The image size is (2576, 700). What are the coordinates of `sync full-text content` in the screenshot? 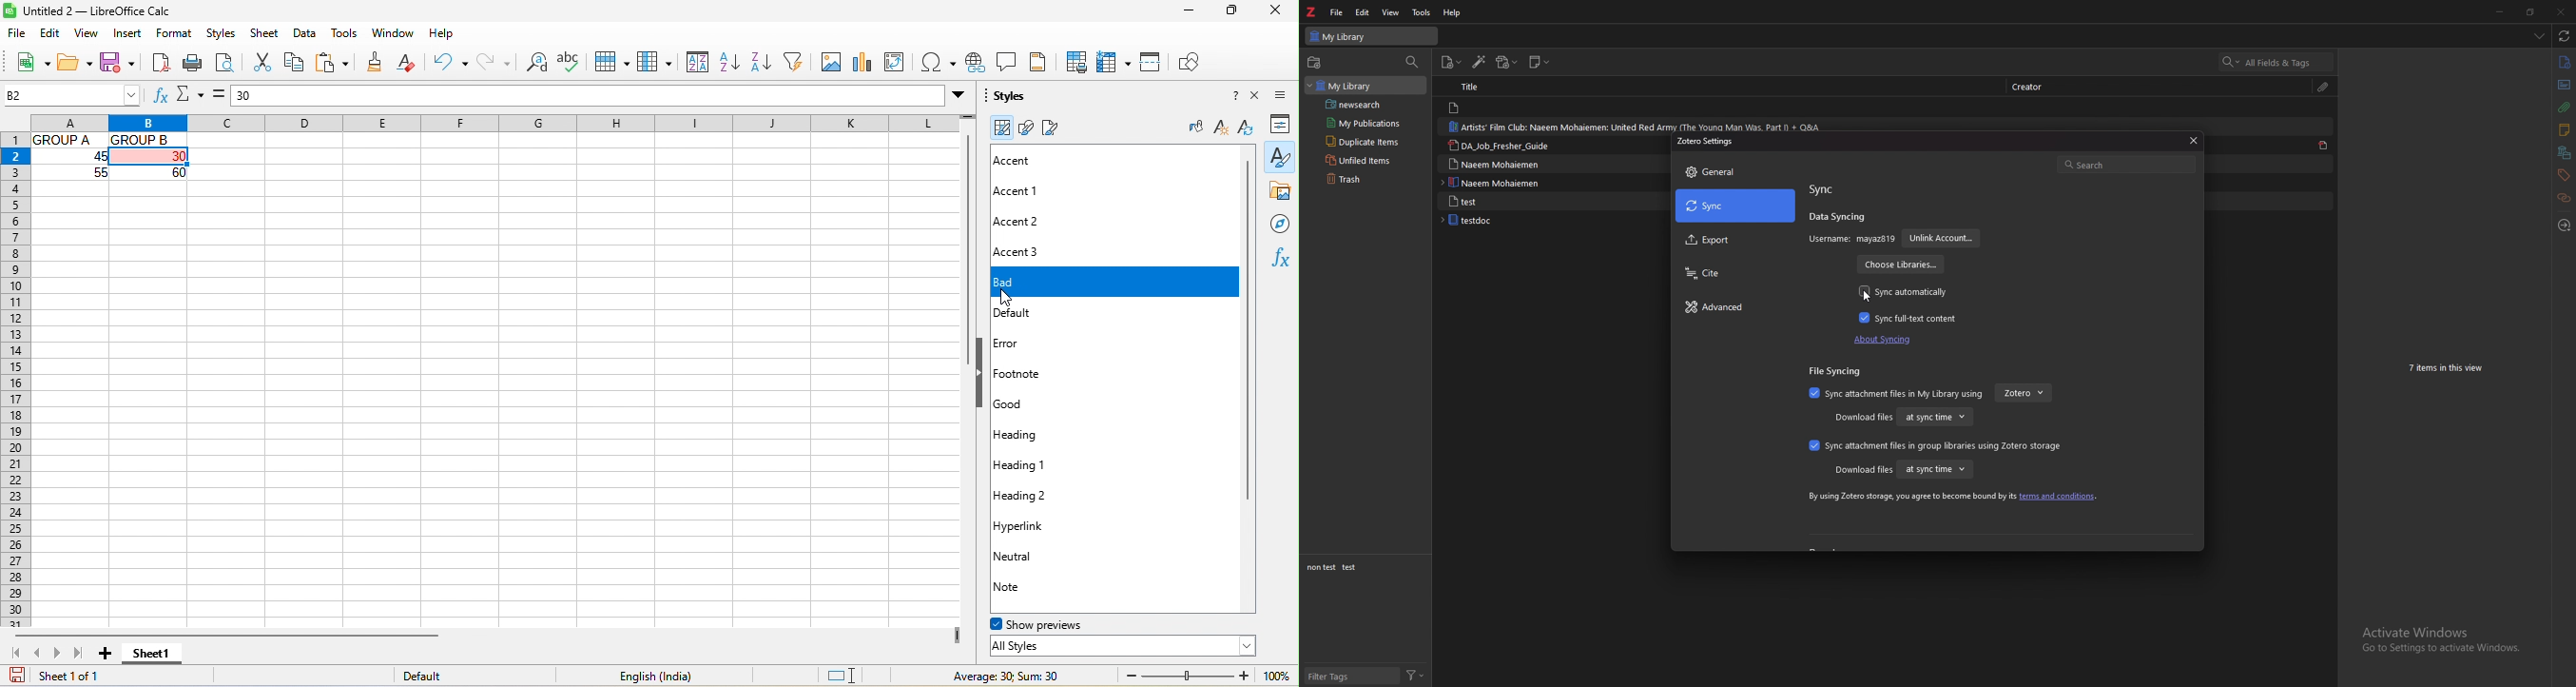 It's located at (1911, 318).